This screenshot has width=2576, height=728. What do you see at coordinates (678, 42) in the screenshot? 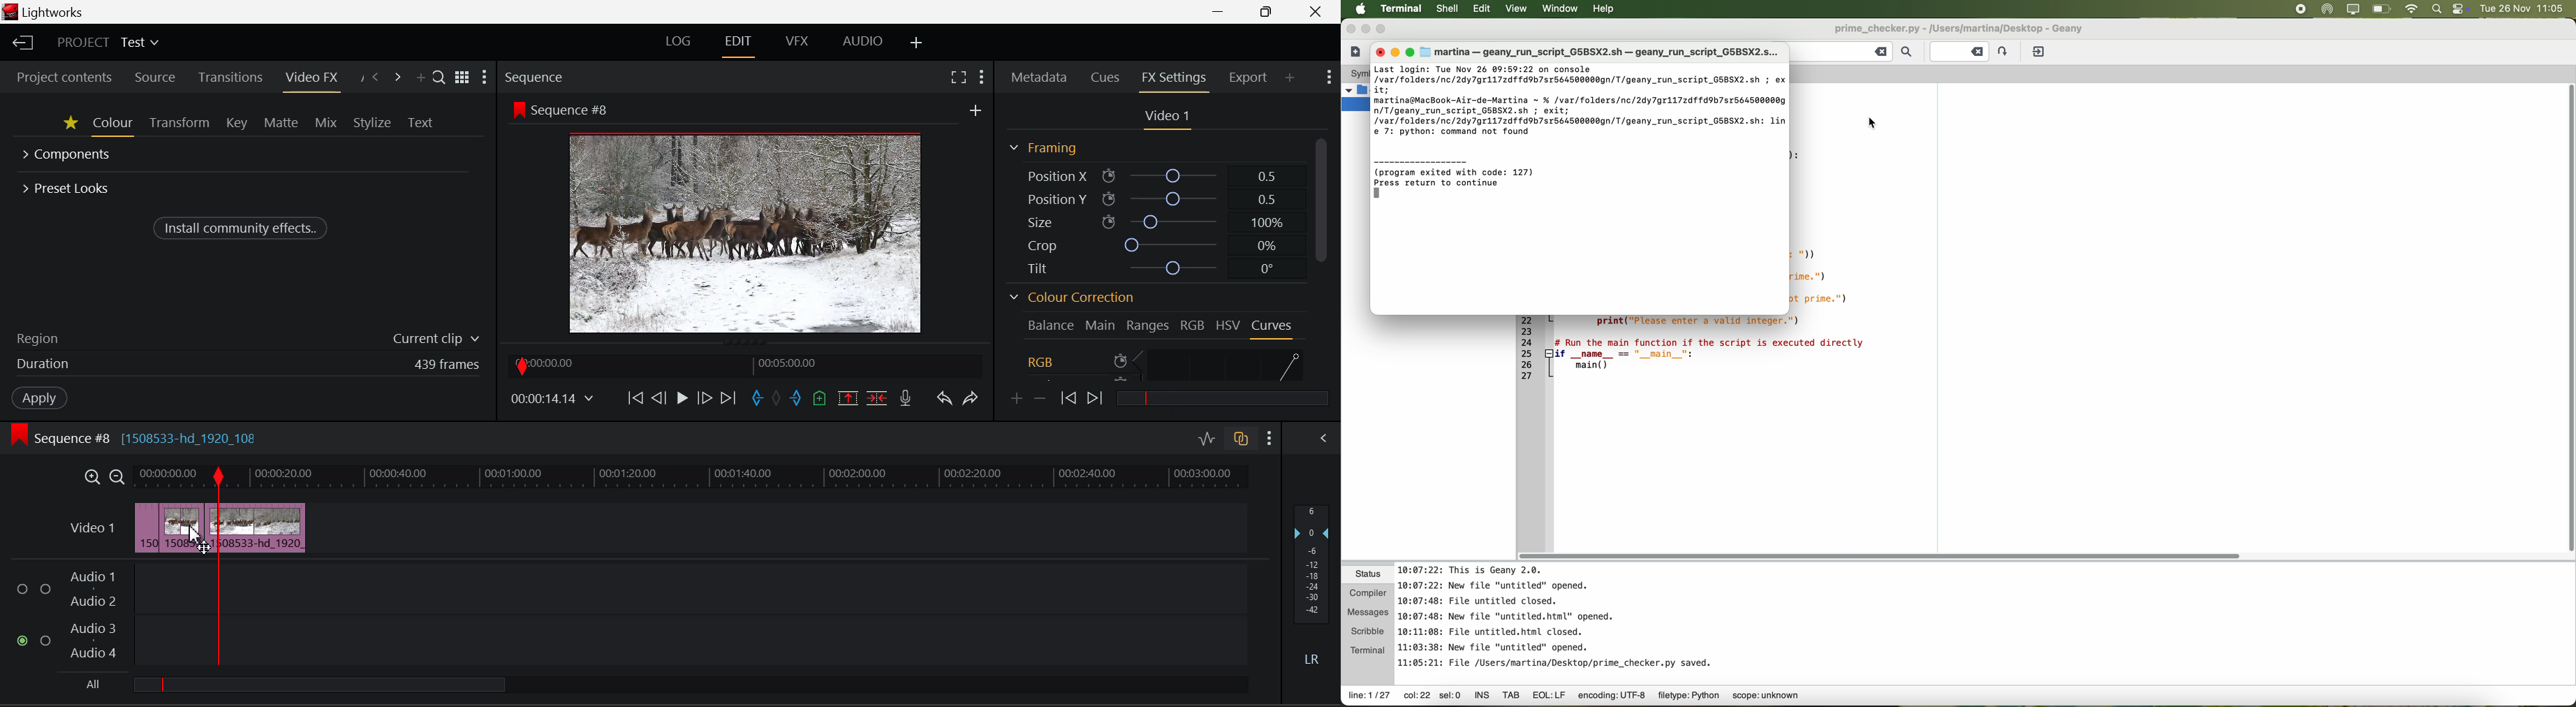
I see `LOG Layout` at bounding box center [678, 42].